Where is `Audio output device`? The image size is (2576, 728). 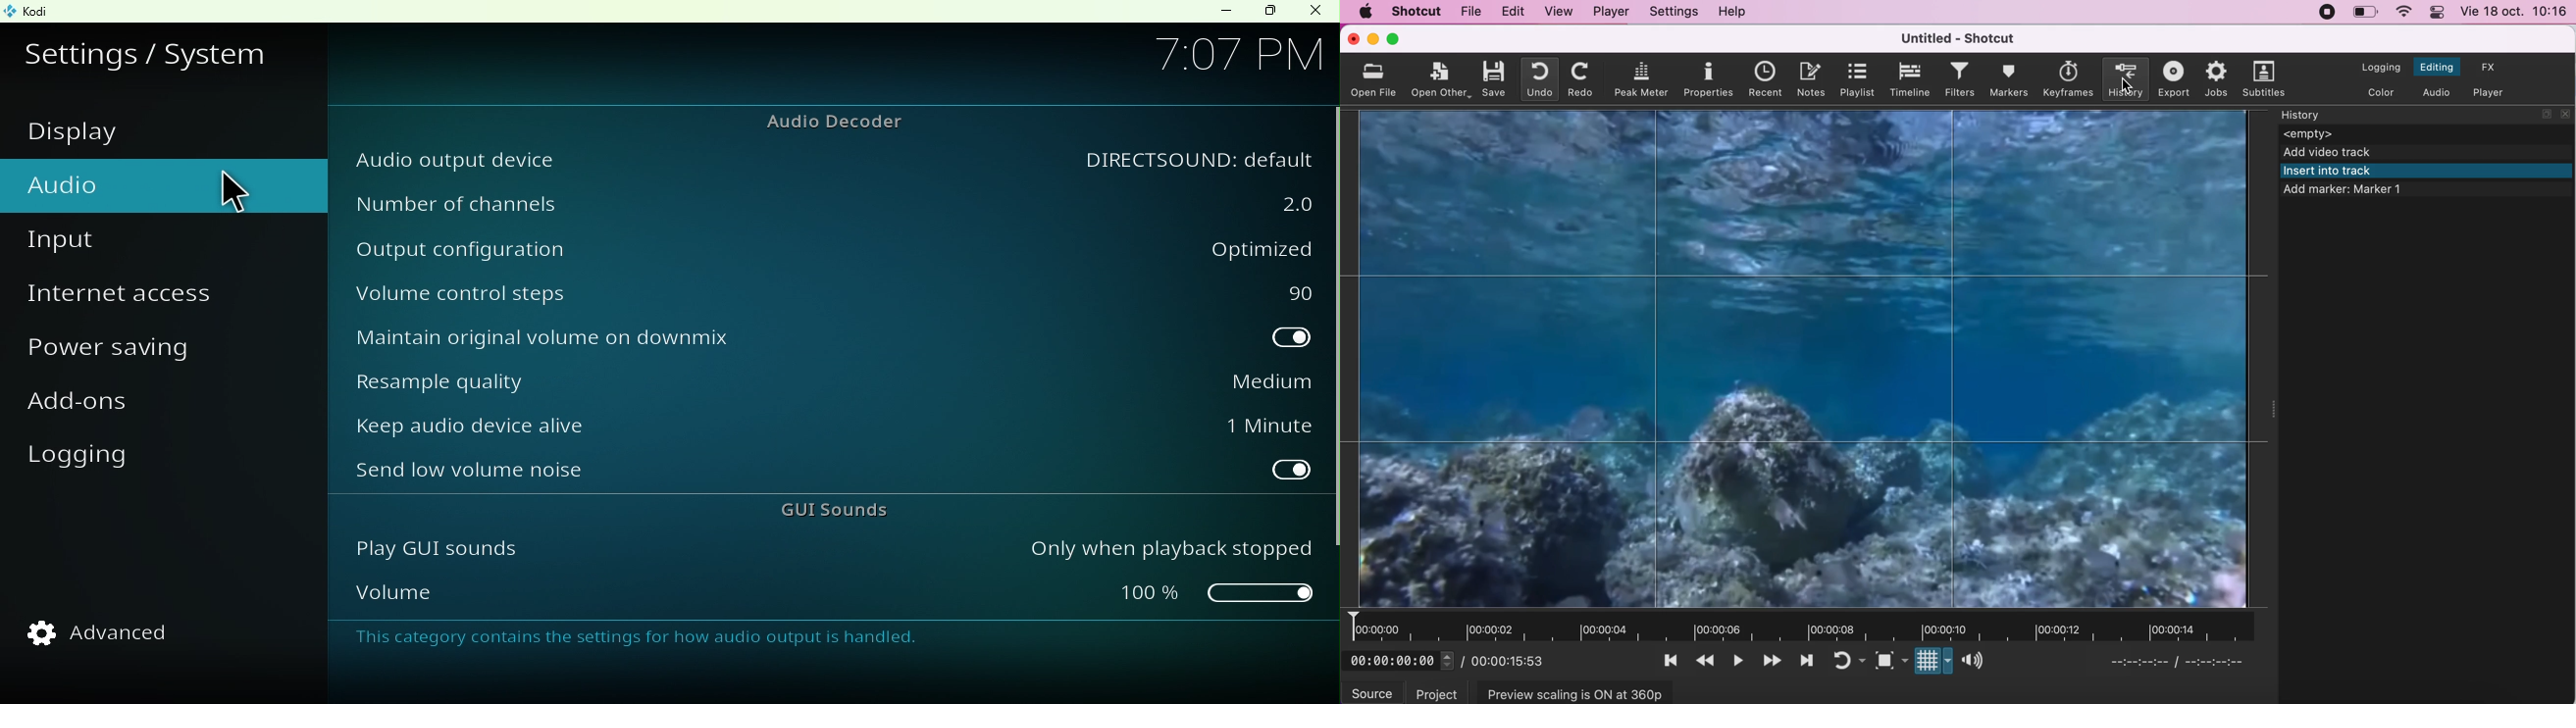
Audio output device is located at coordinates (697, 155).